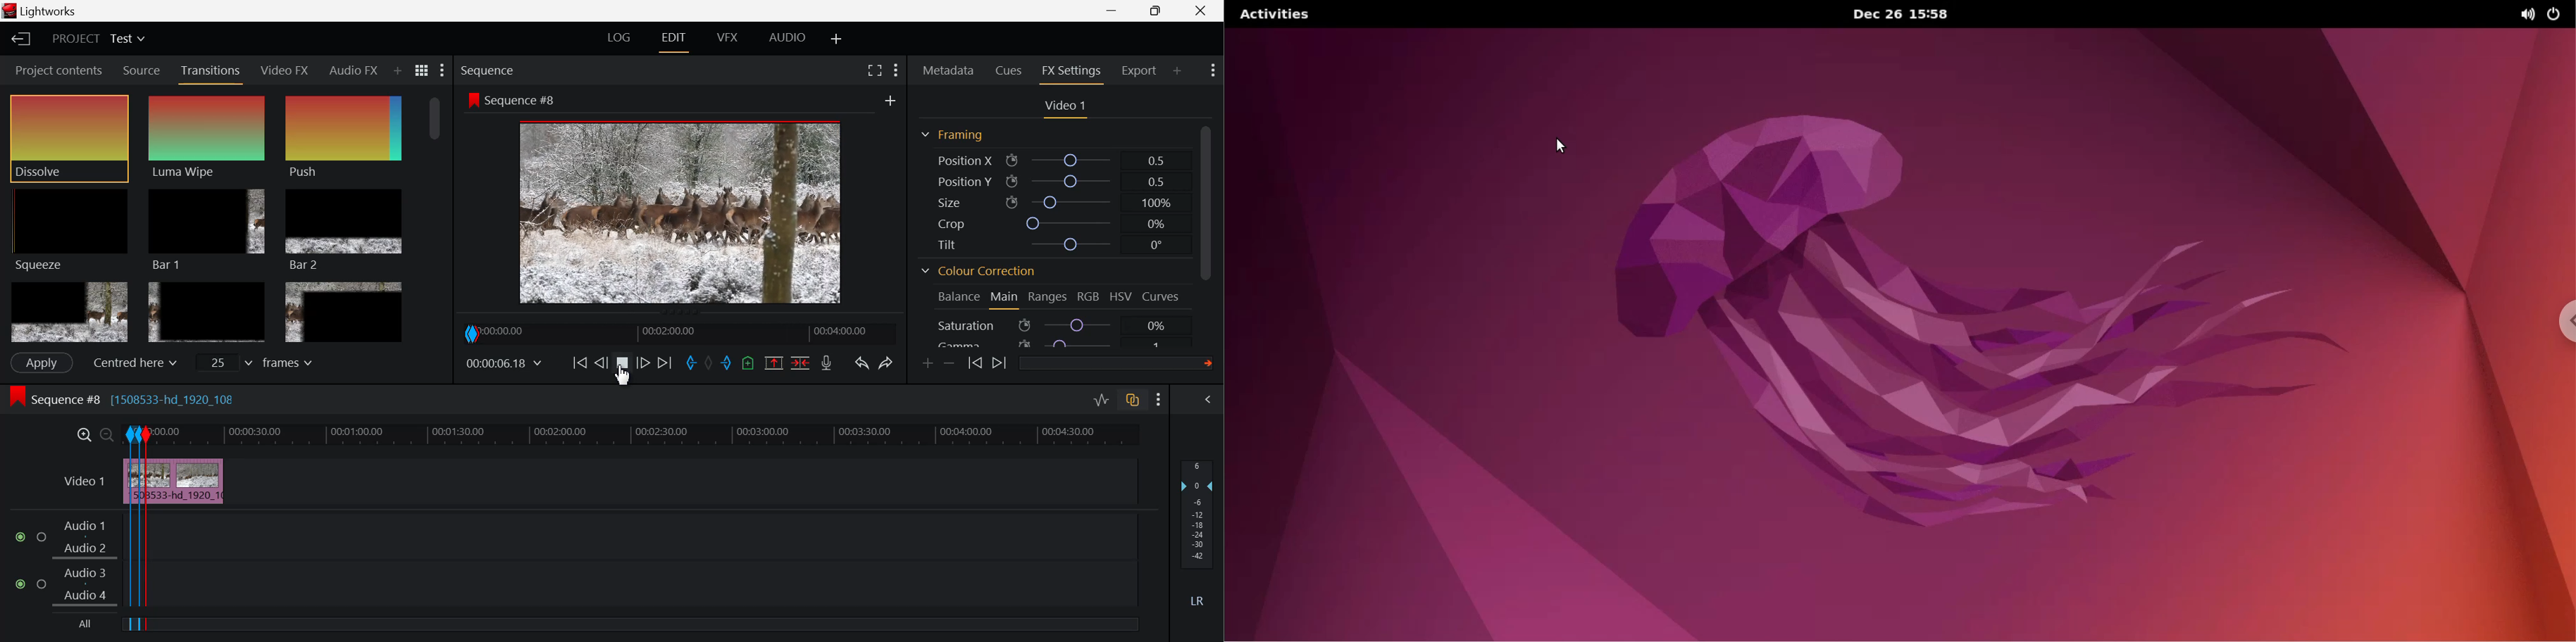  I want to click on Centered here, so click(131, 363).